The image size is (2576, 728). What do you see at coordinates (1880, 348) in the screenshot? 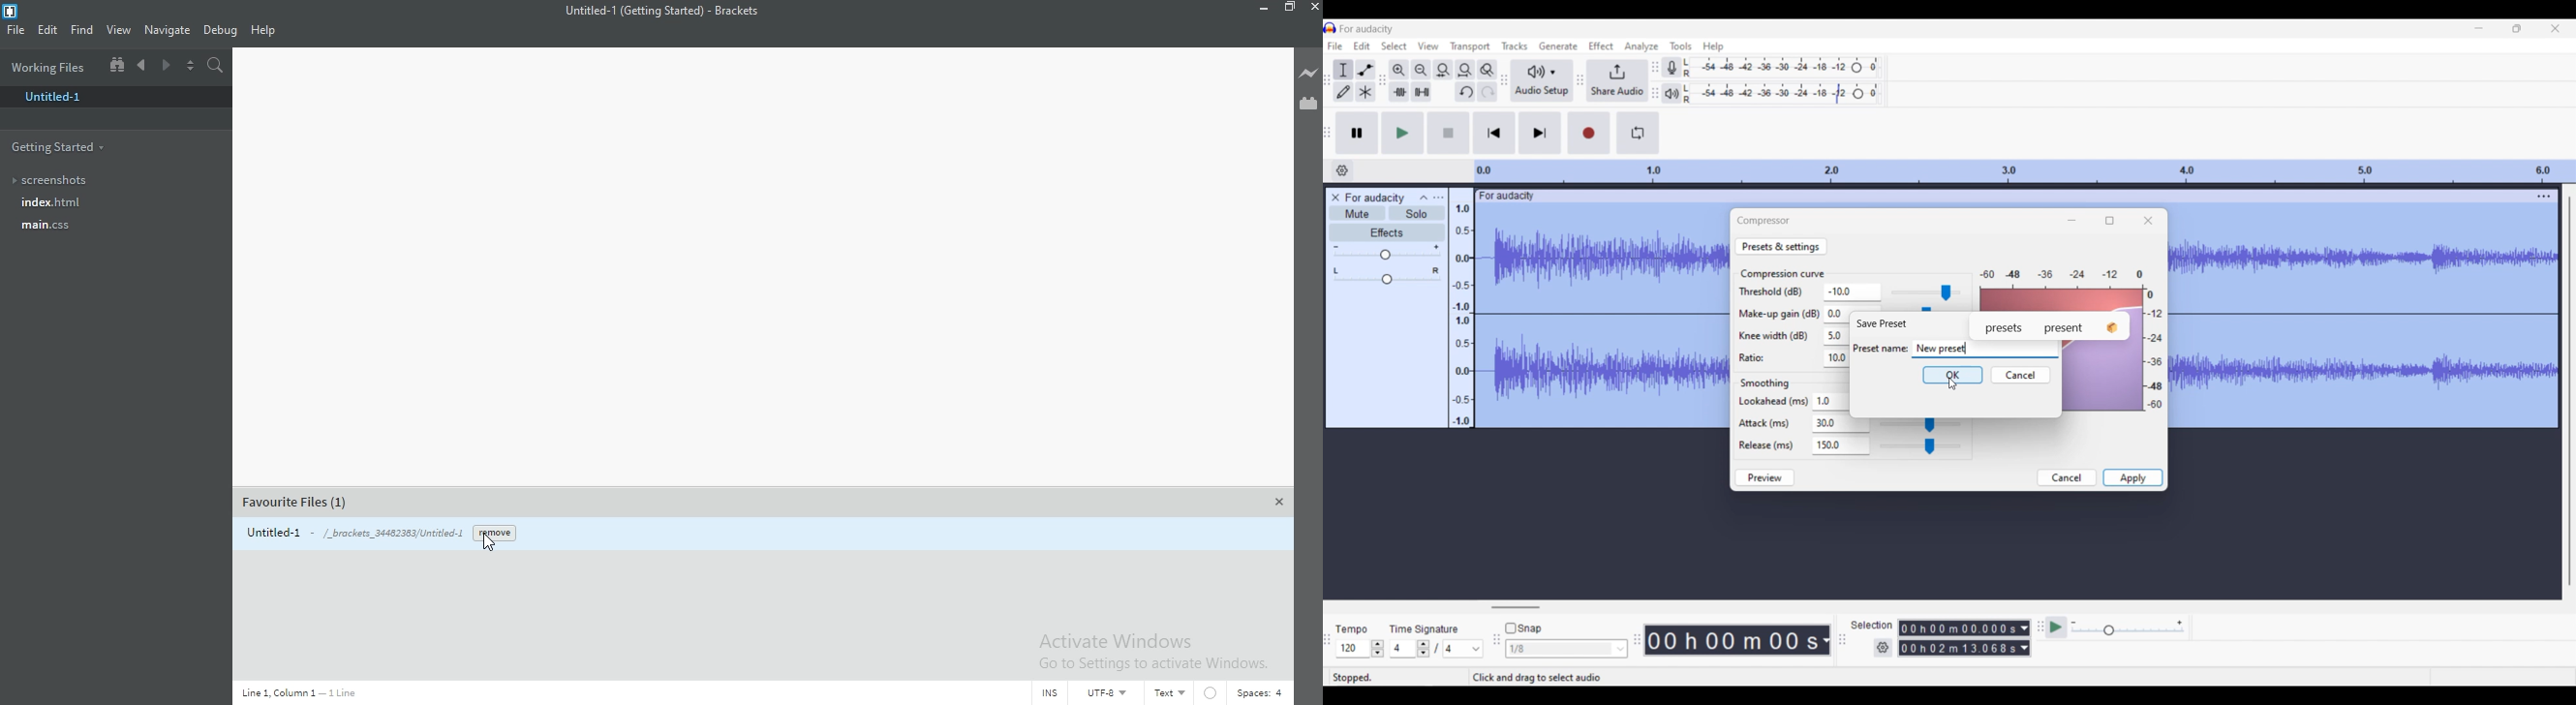
I see `Indicates text box for preset name` at bounding box center [1880, 348].